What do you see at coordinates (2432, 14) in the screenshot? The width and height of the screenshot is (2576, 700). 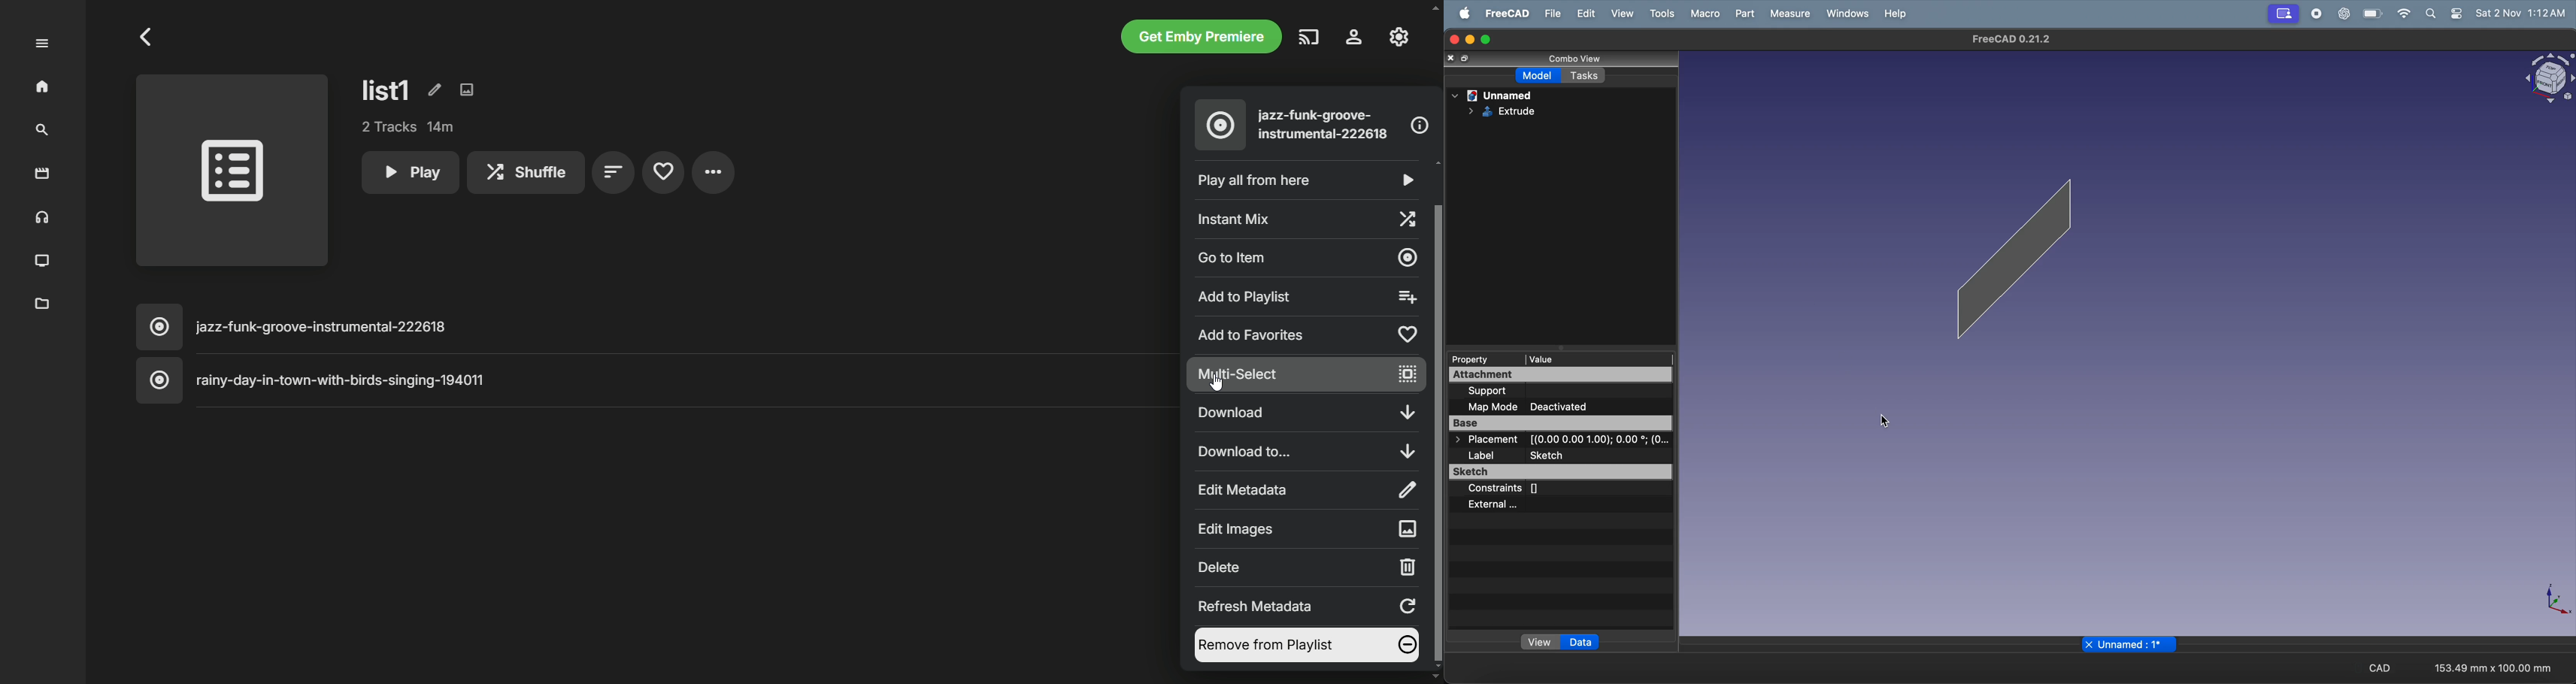 I see `search` at bounding box center [2432, 14].